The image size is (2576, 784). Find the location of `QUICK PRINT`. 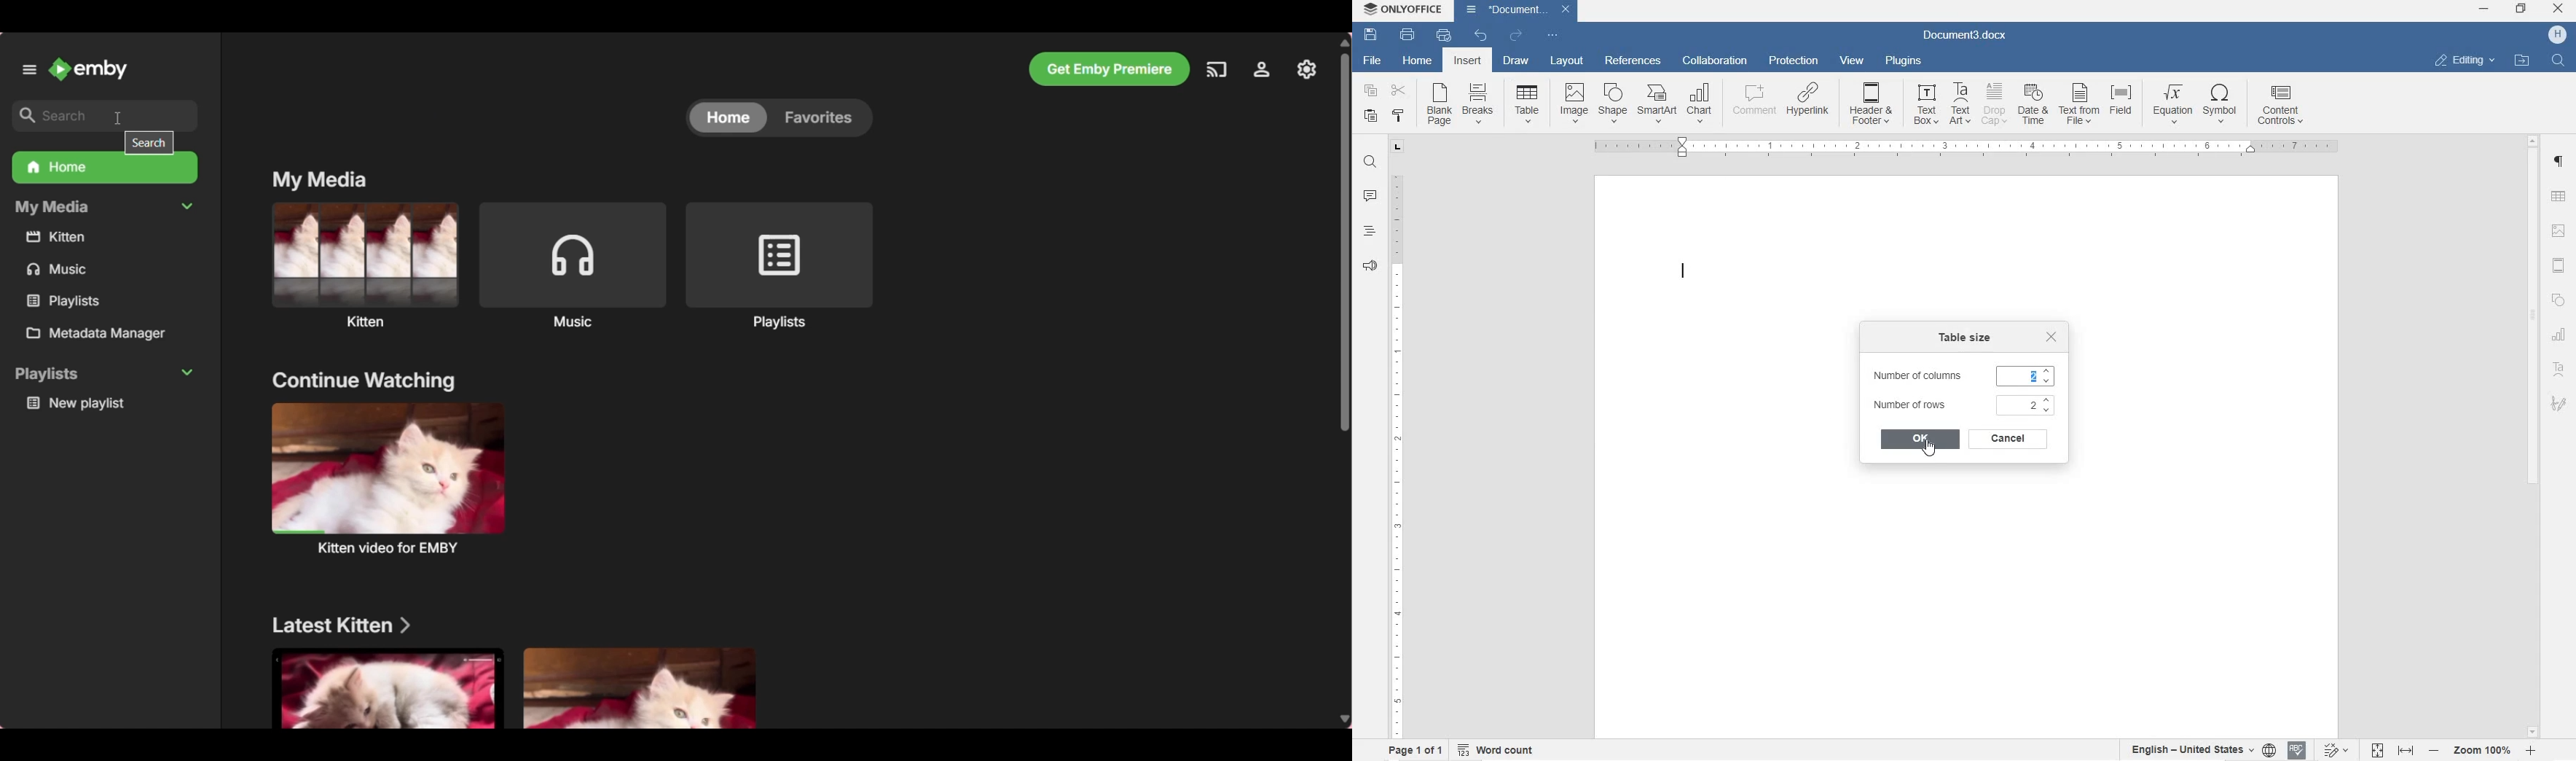

QUICK PRINT is located at coordinates (1442, 36).